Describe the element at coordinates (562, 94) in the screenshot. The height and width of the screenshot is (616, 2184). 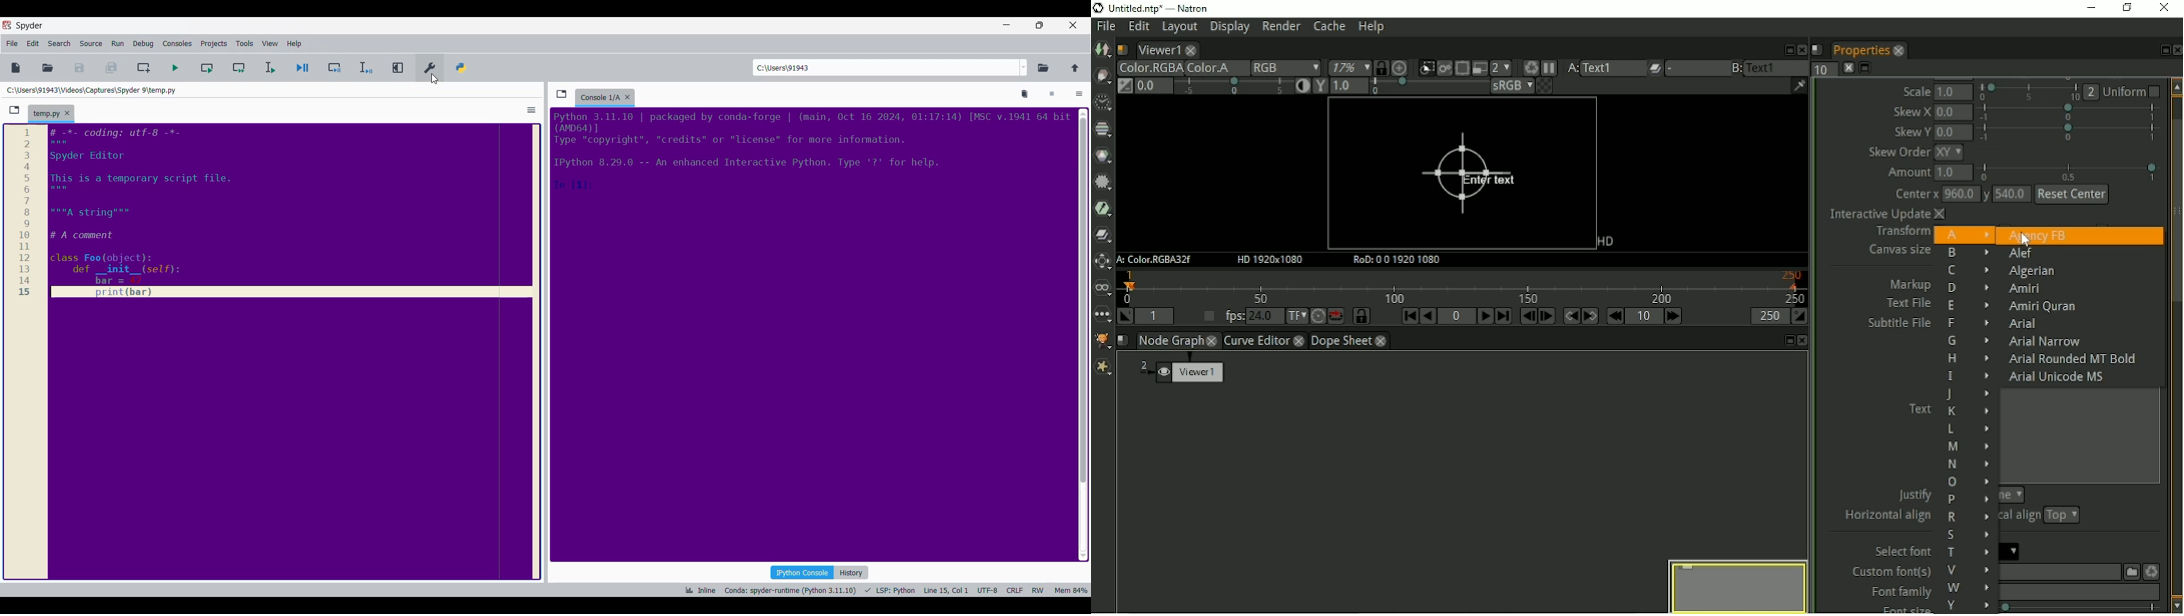
I see `Browse tabs` at that location.